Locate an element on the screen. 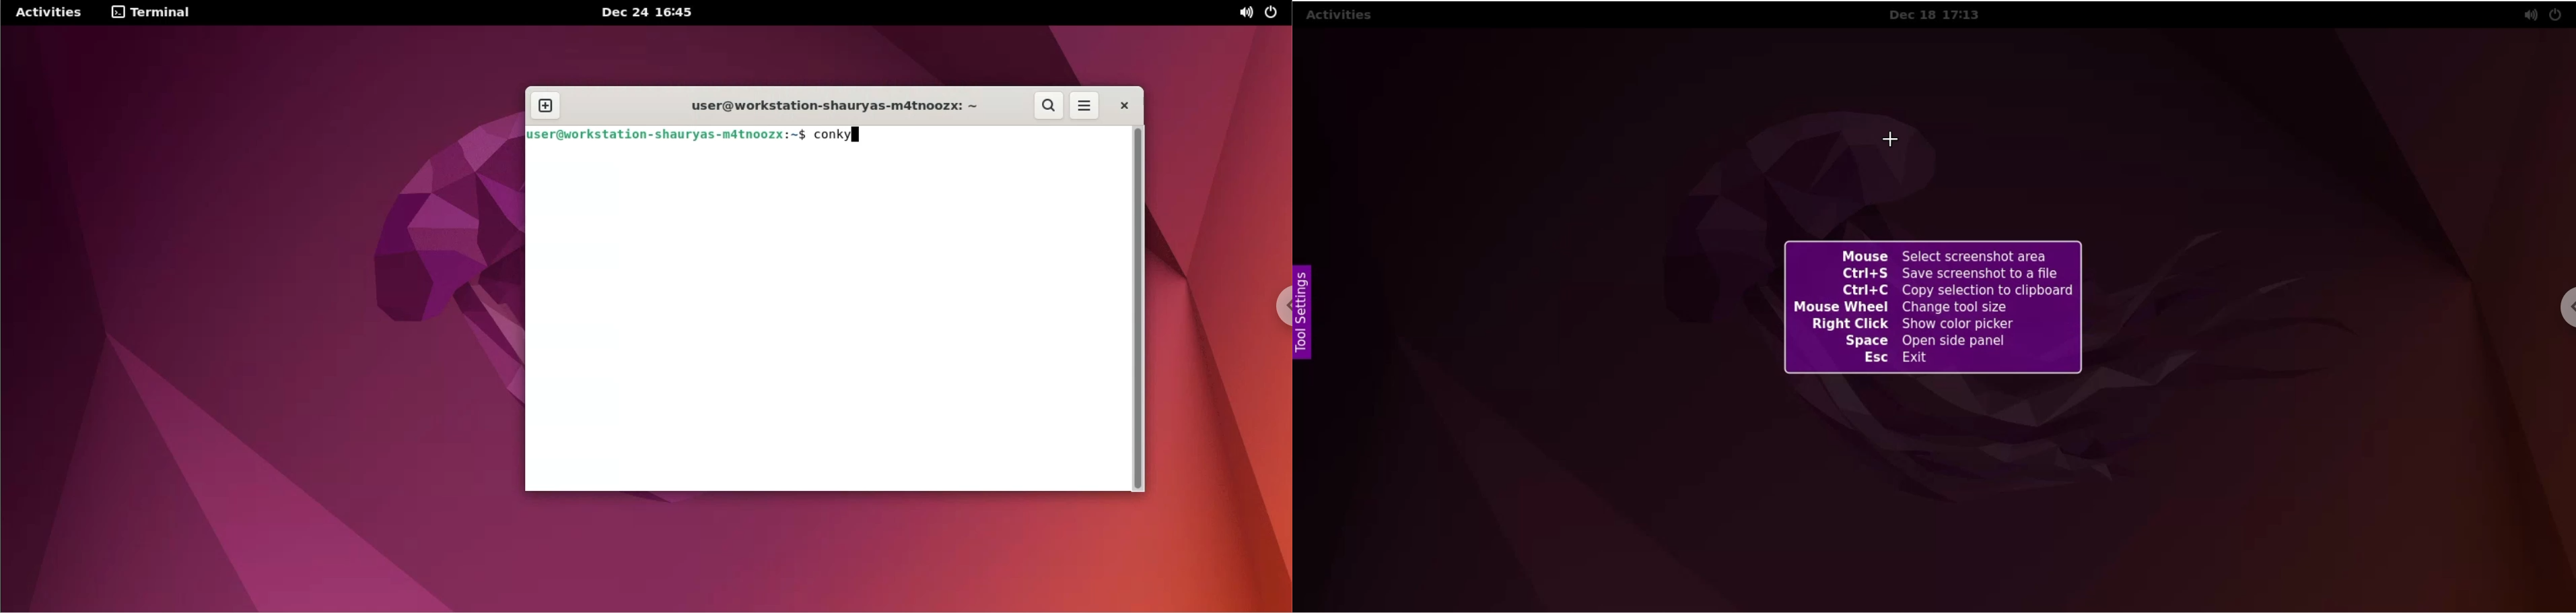  flameshot screenshots info is located at coordinates (1932, 307).